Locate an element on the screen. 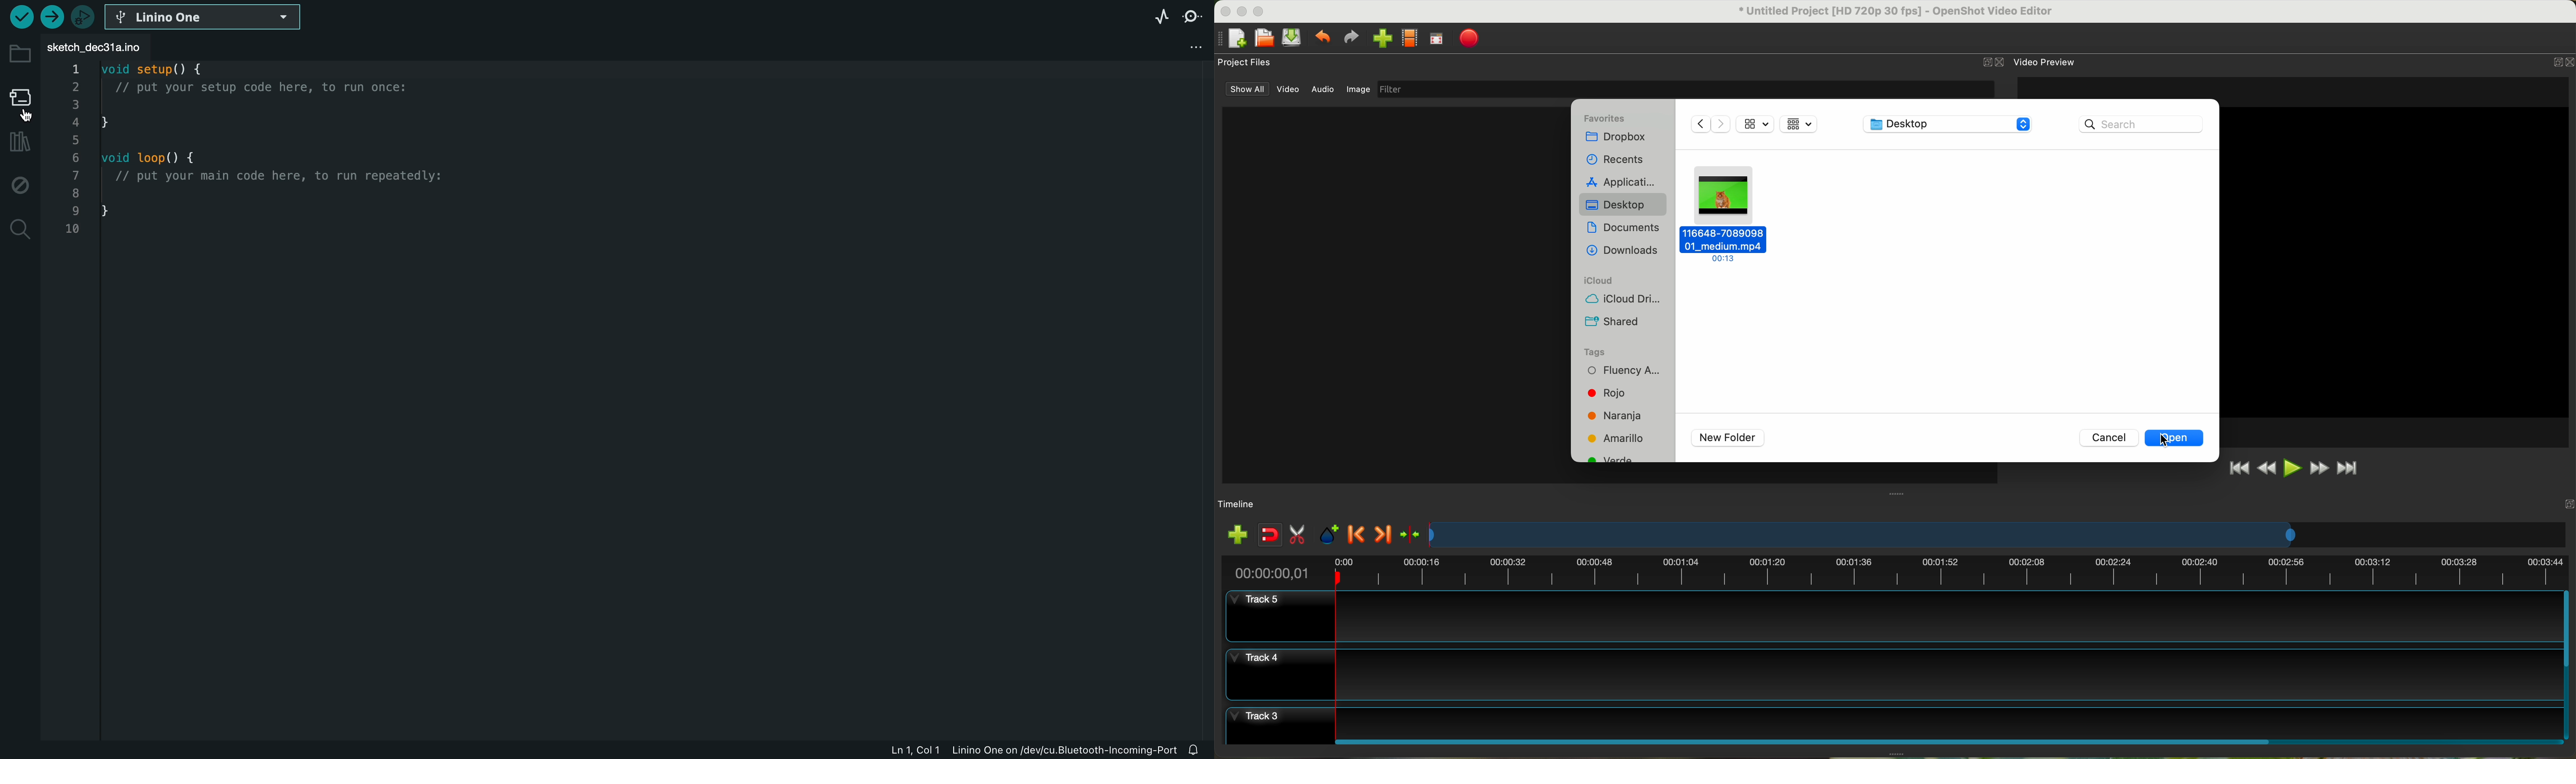  export video is located at coordinates (1469, 39).